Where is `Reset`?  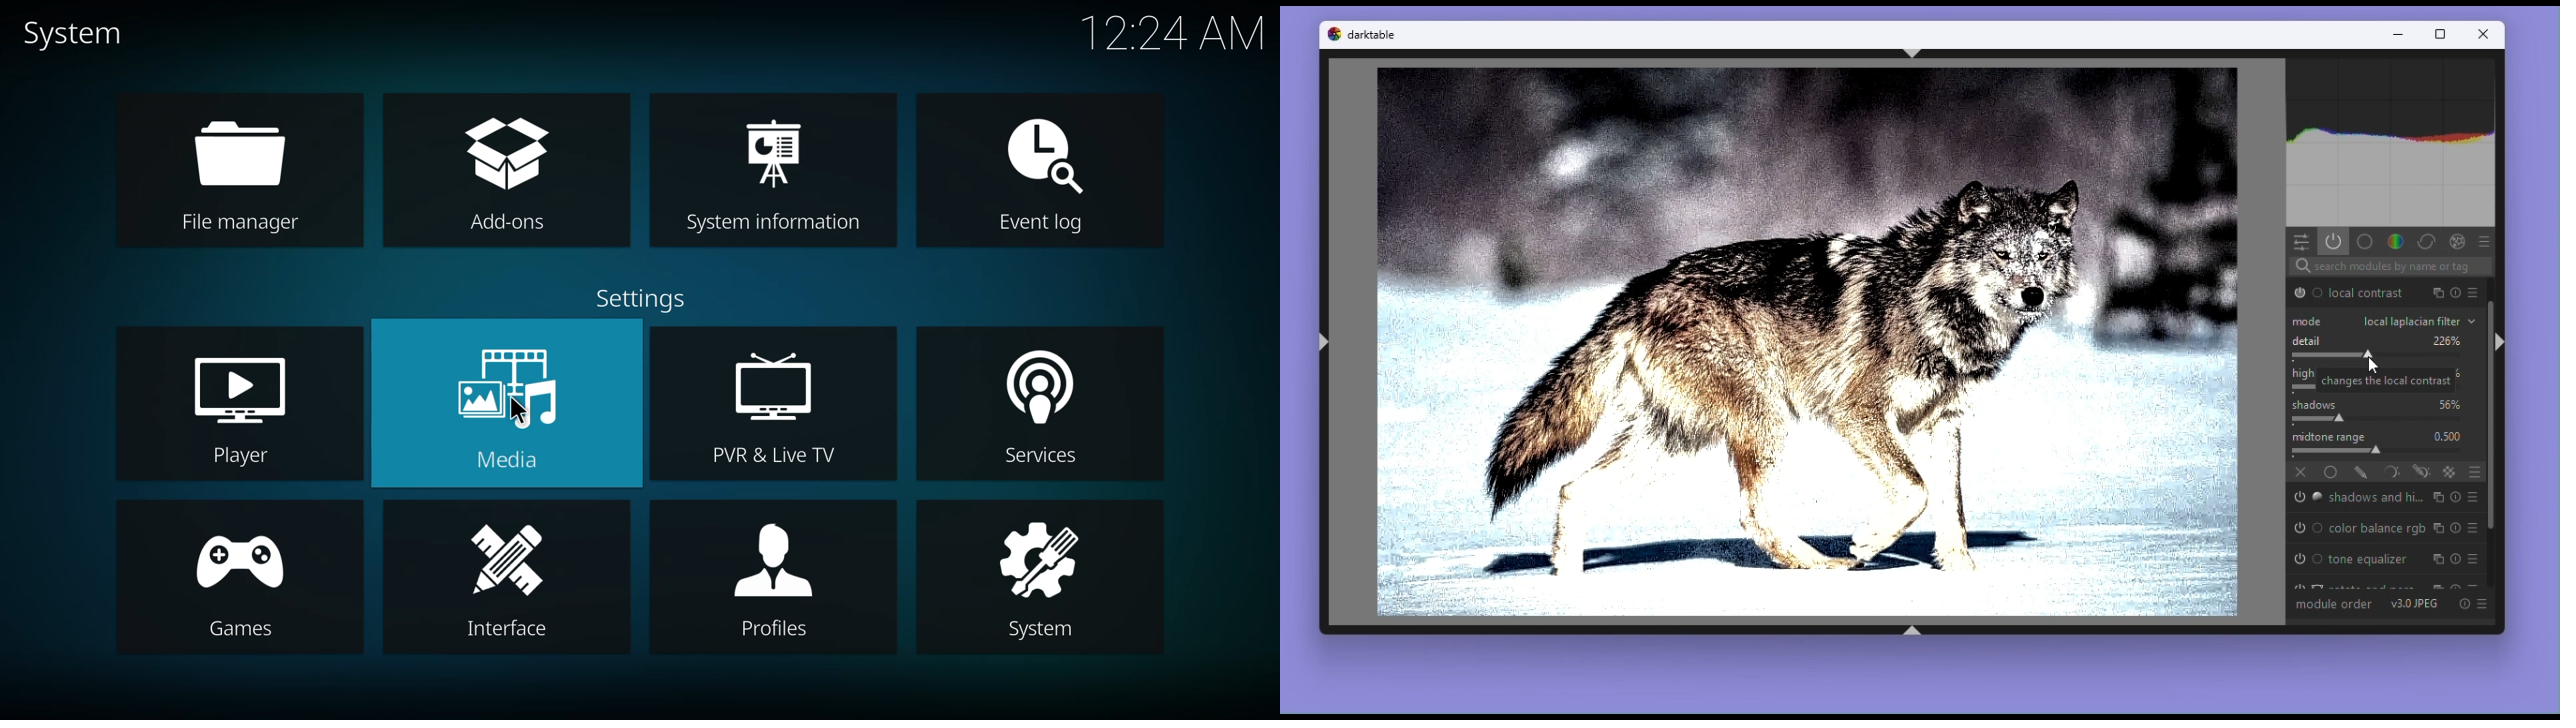 Reset is located at coordinates (2464, 603).